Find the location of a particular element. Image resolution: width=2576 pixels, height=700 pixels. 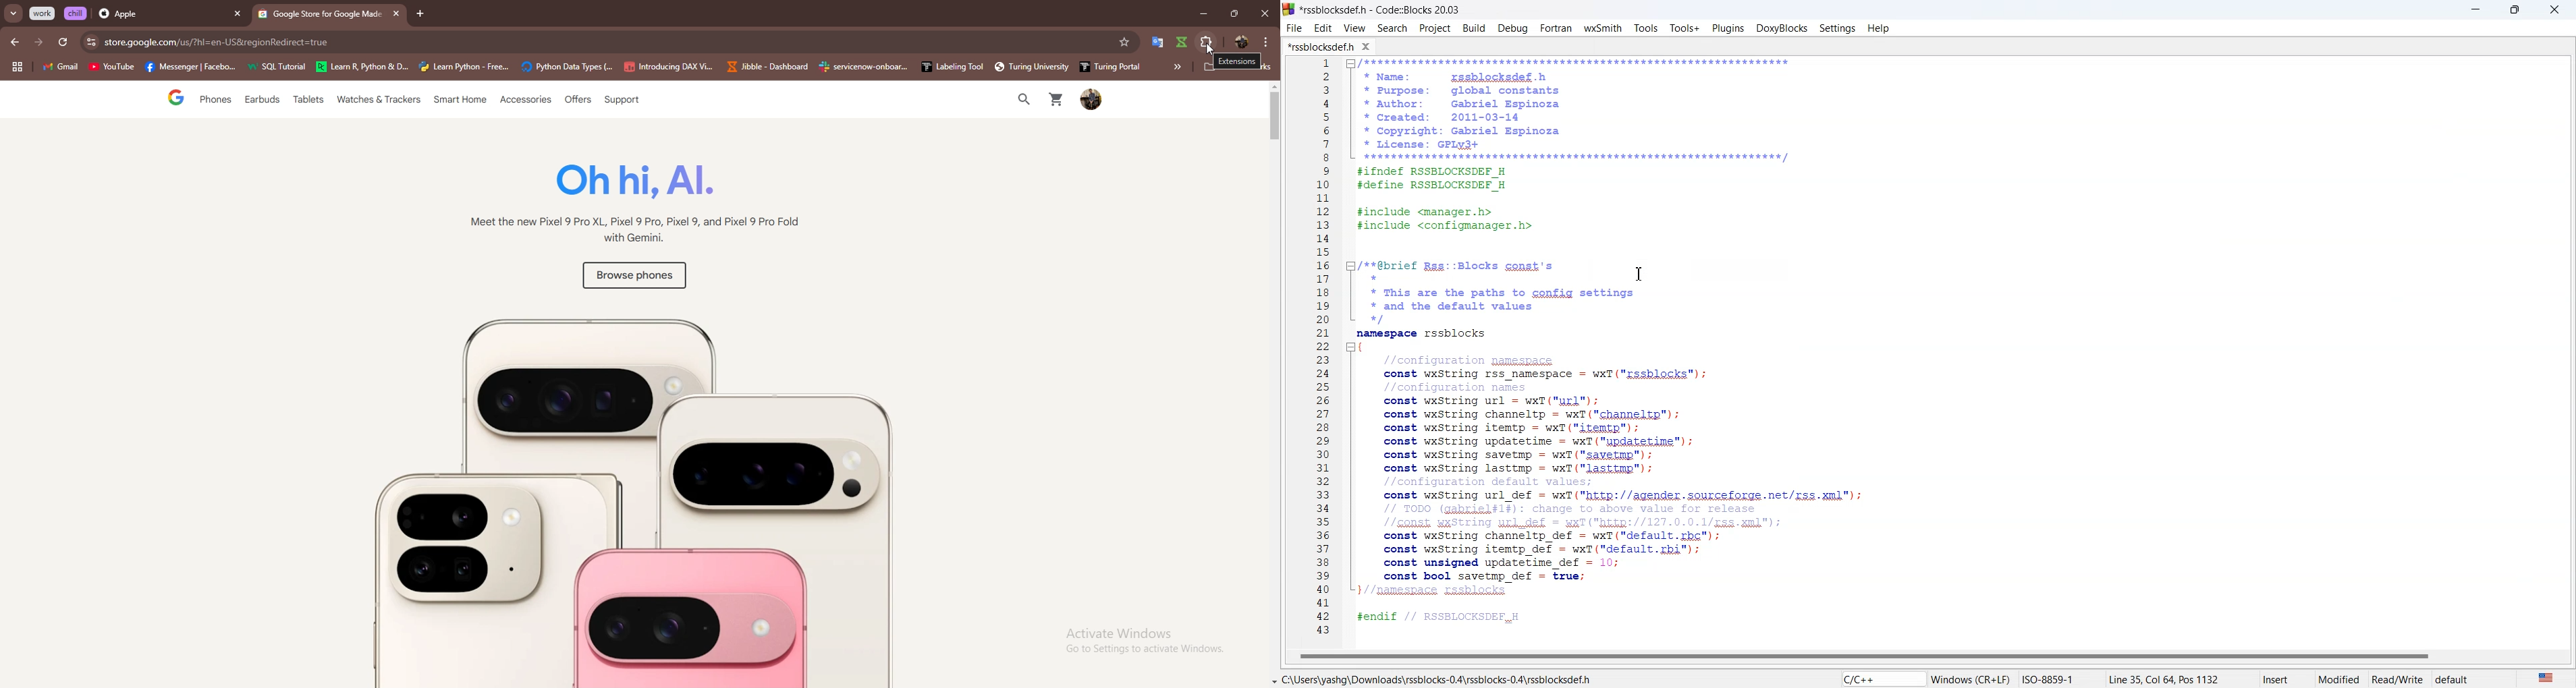

Tablets is located at coordinates (307, 102).